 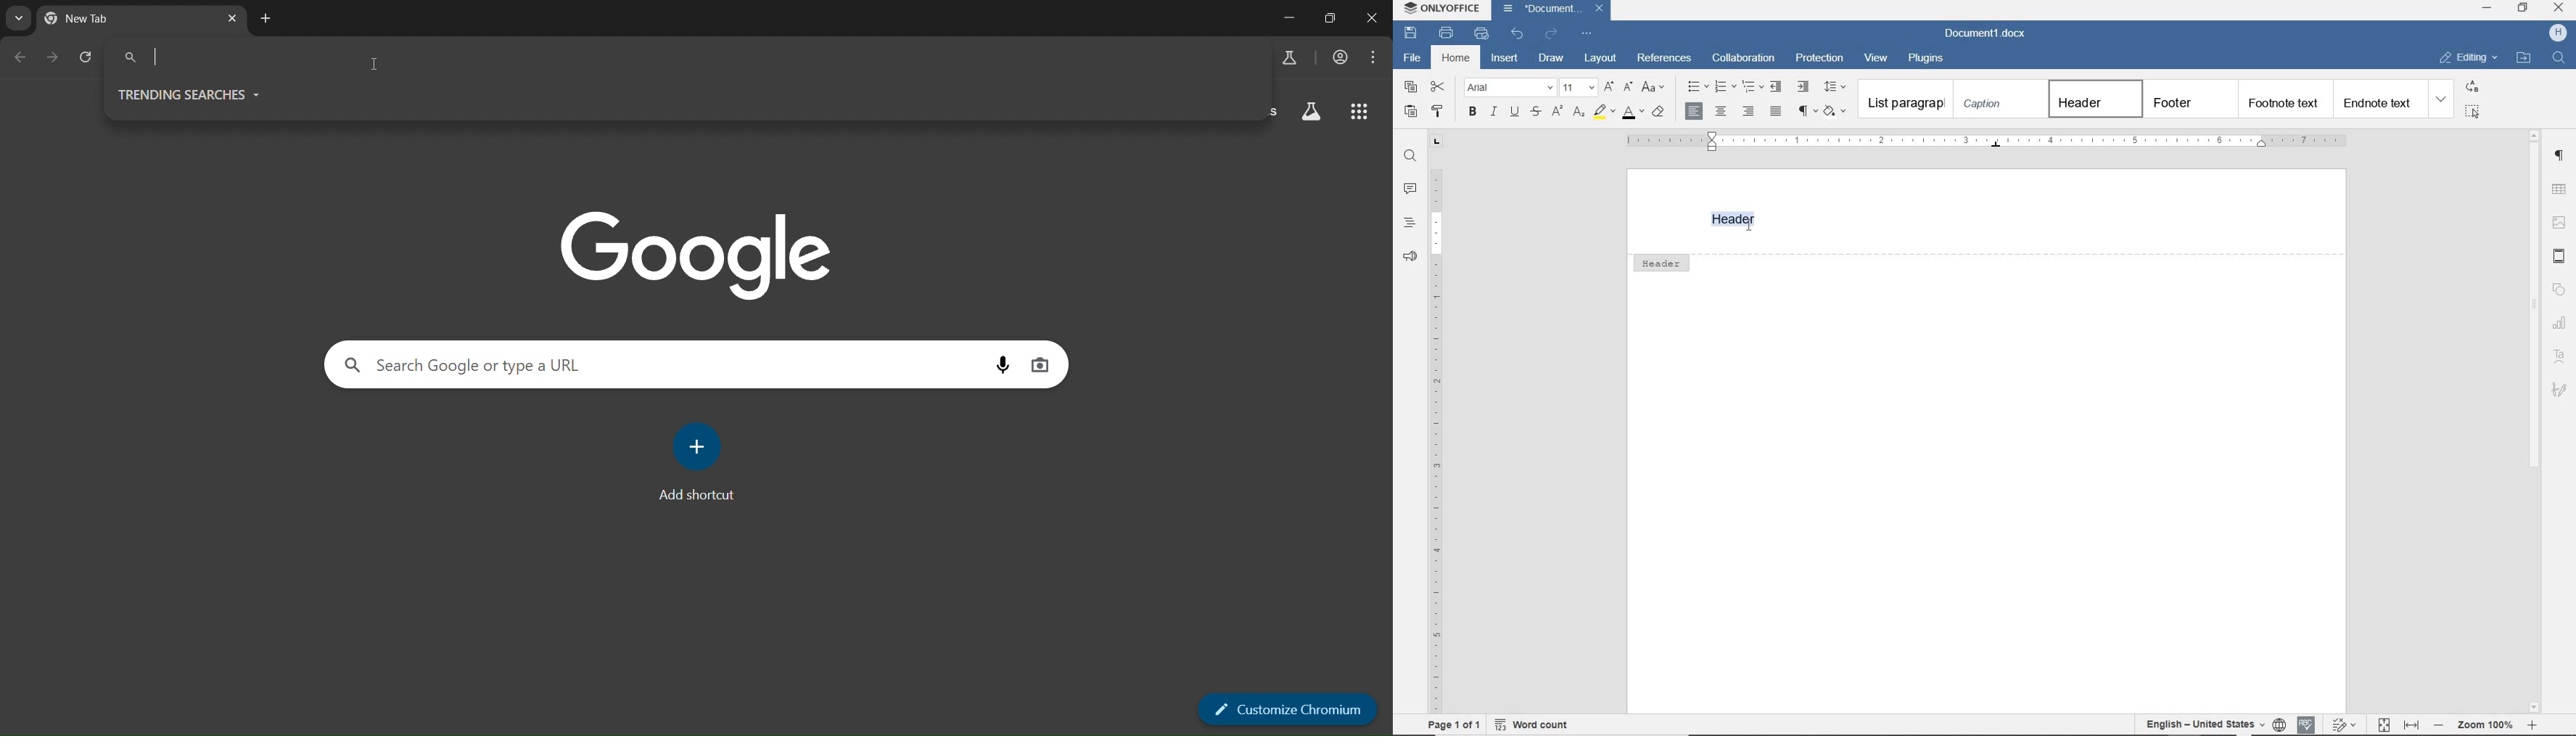 What do you see at coordinates (234, 18) in the screenshot?
I see `close tab` at bounding box center [234, 18].